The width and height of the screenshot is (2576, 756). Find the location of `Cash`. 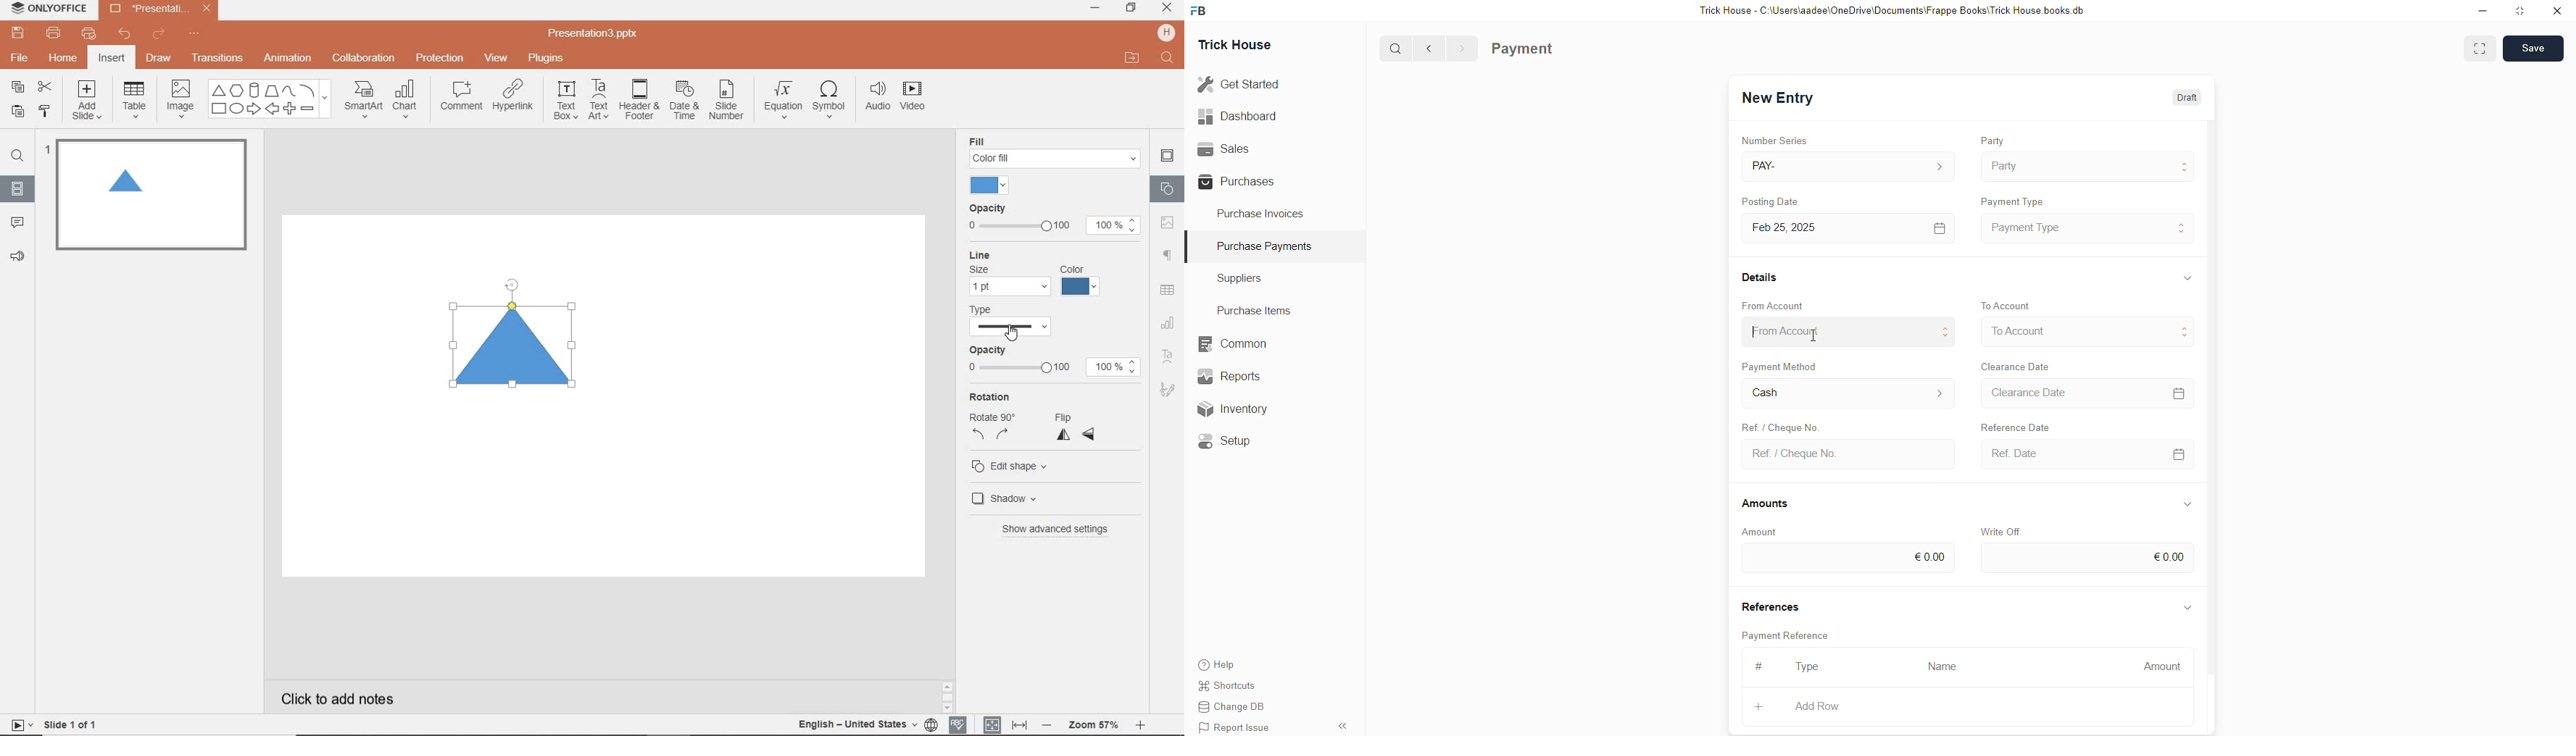

Cash is located at coordinates (1771, 393).